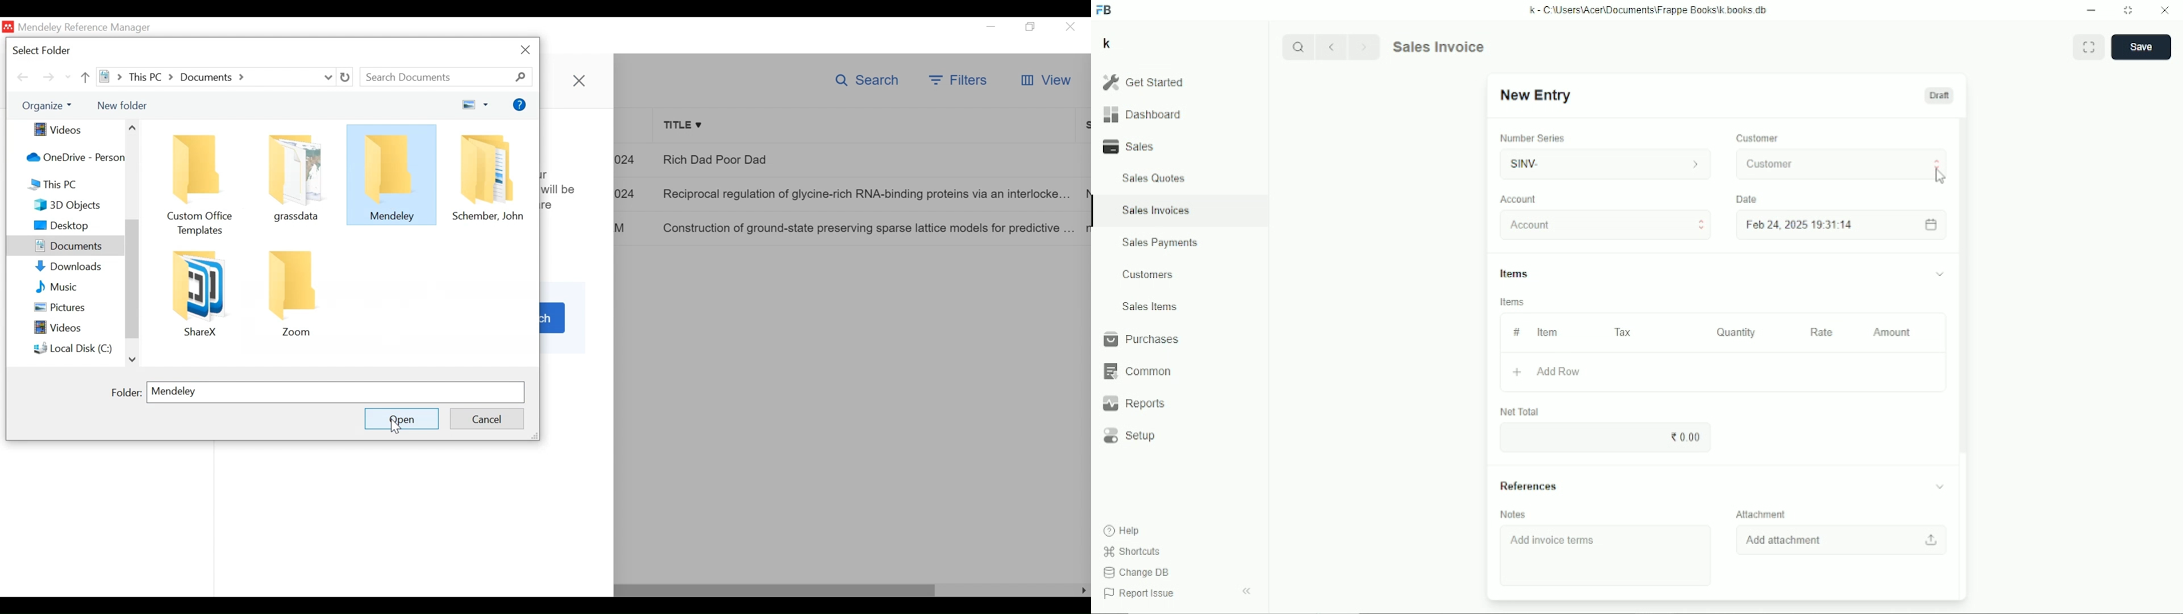  I want to click on Forward, so click(1366, 45).